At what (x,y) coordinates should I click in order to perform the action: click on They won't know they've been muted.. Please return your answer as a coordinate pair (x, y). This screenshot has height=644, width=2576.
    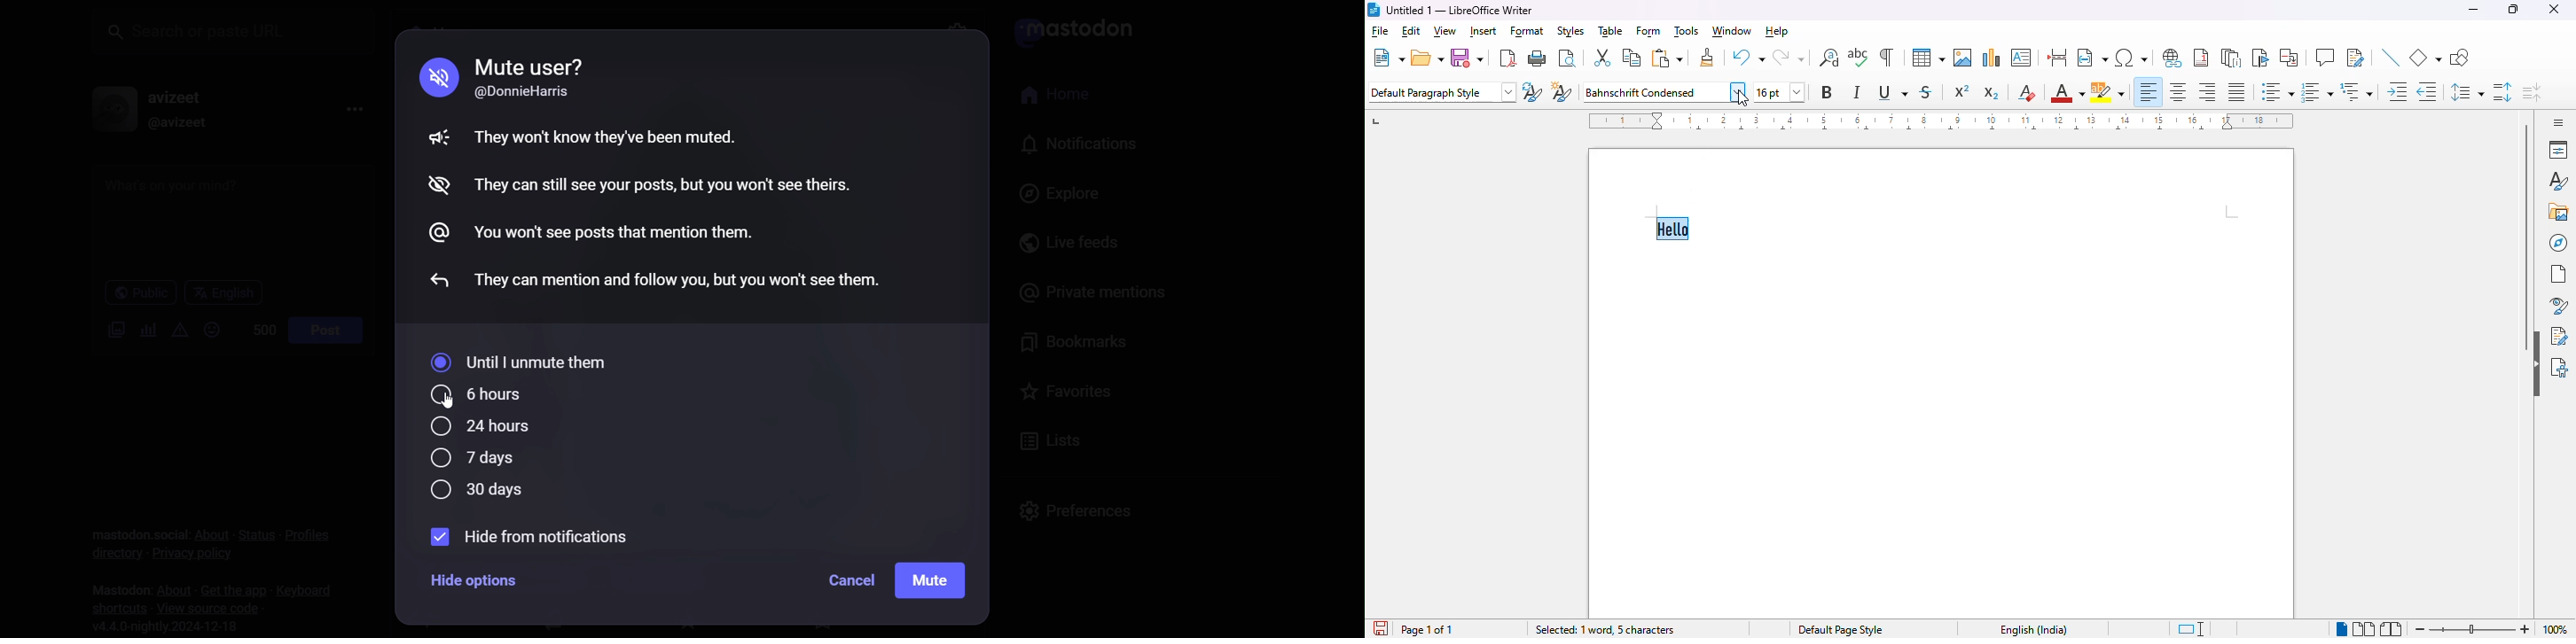
    Looking at the image, I should click on (608, 135).